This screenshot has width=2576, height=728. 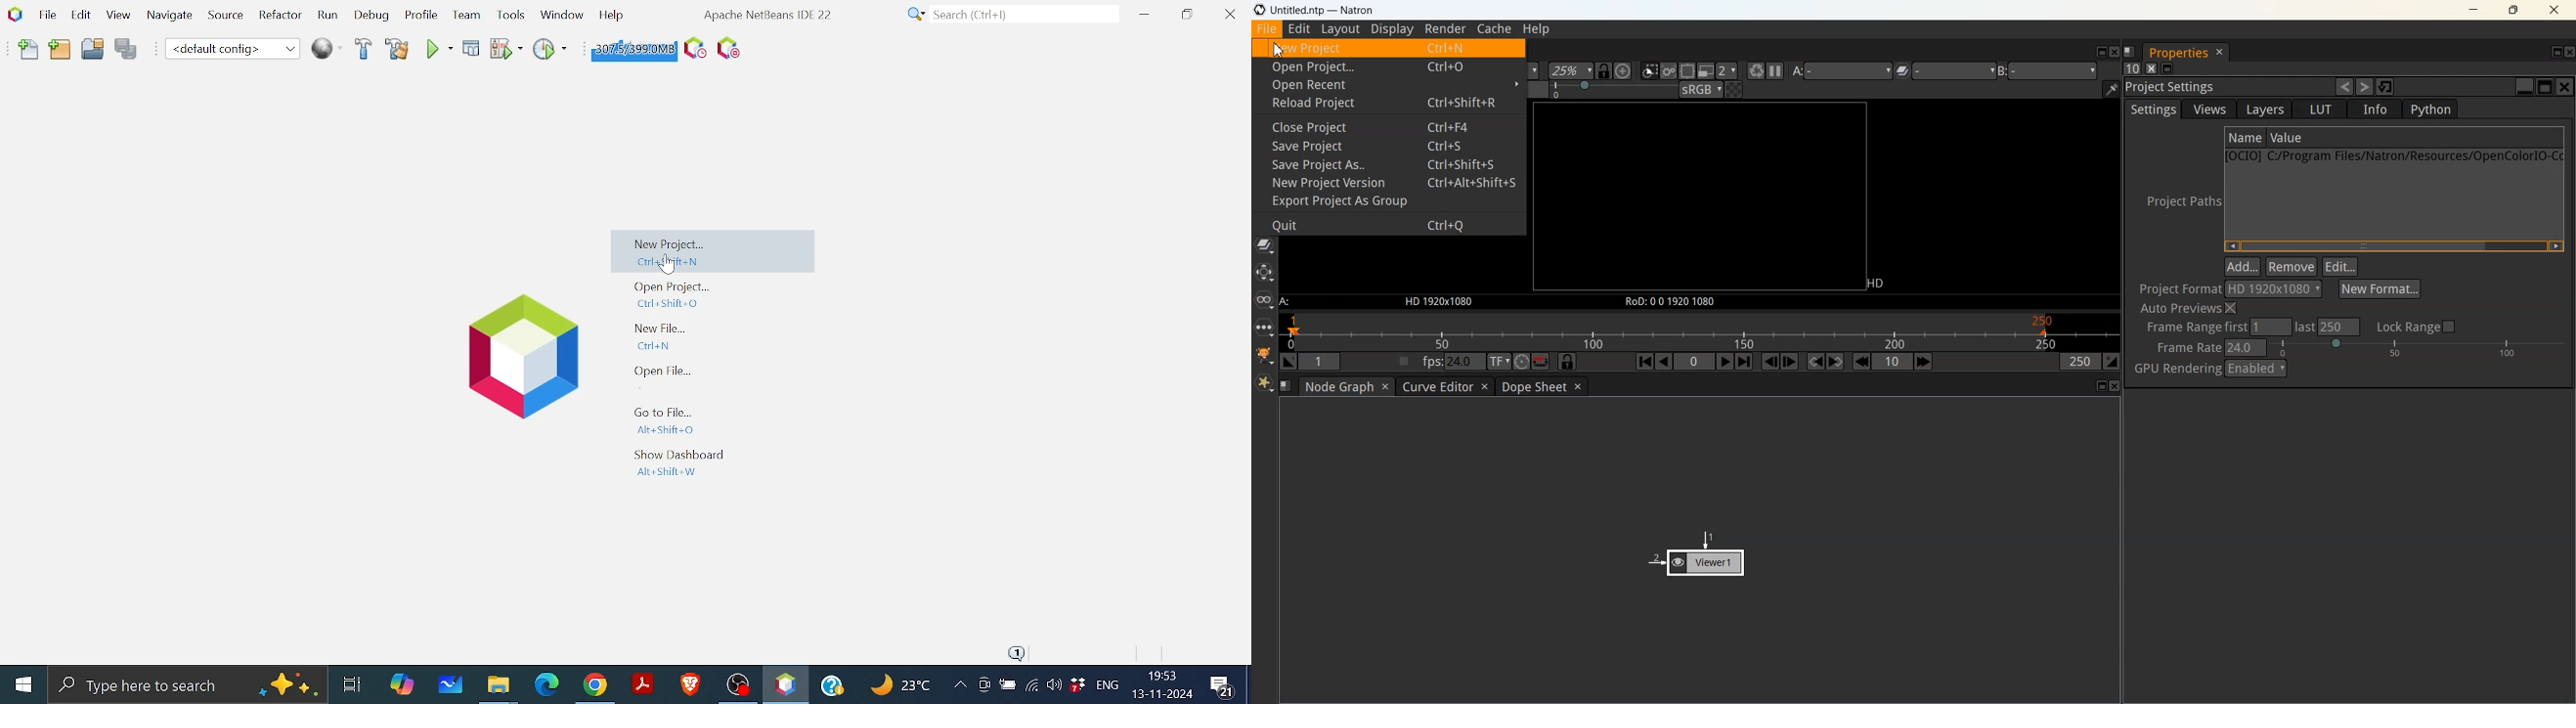 I want to click on Web, so click(x=323, y=47).